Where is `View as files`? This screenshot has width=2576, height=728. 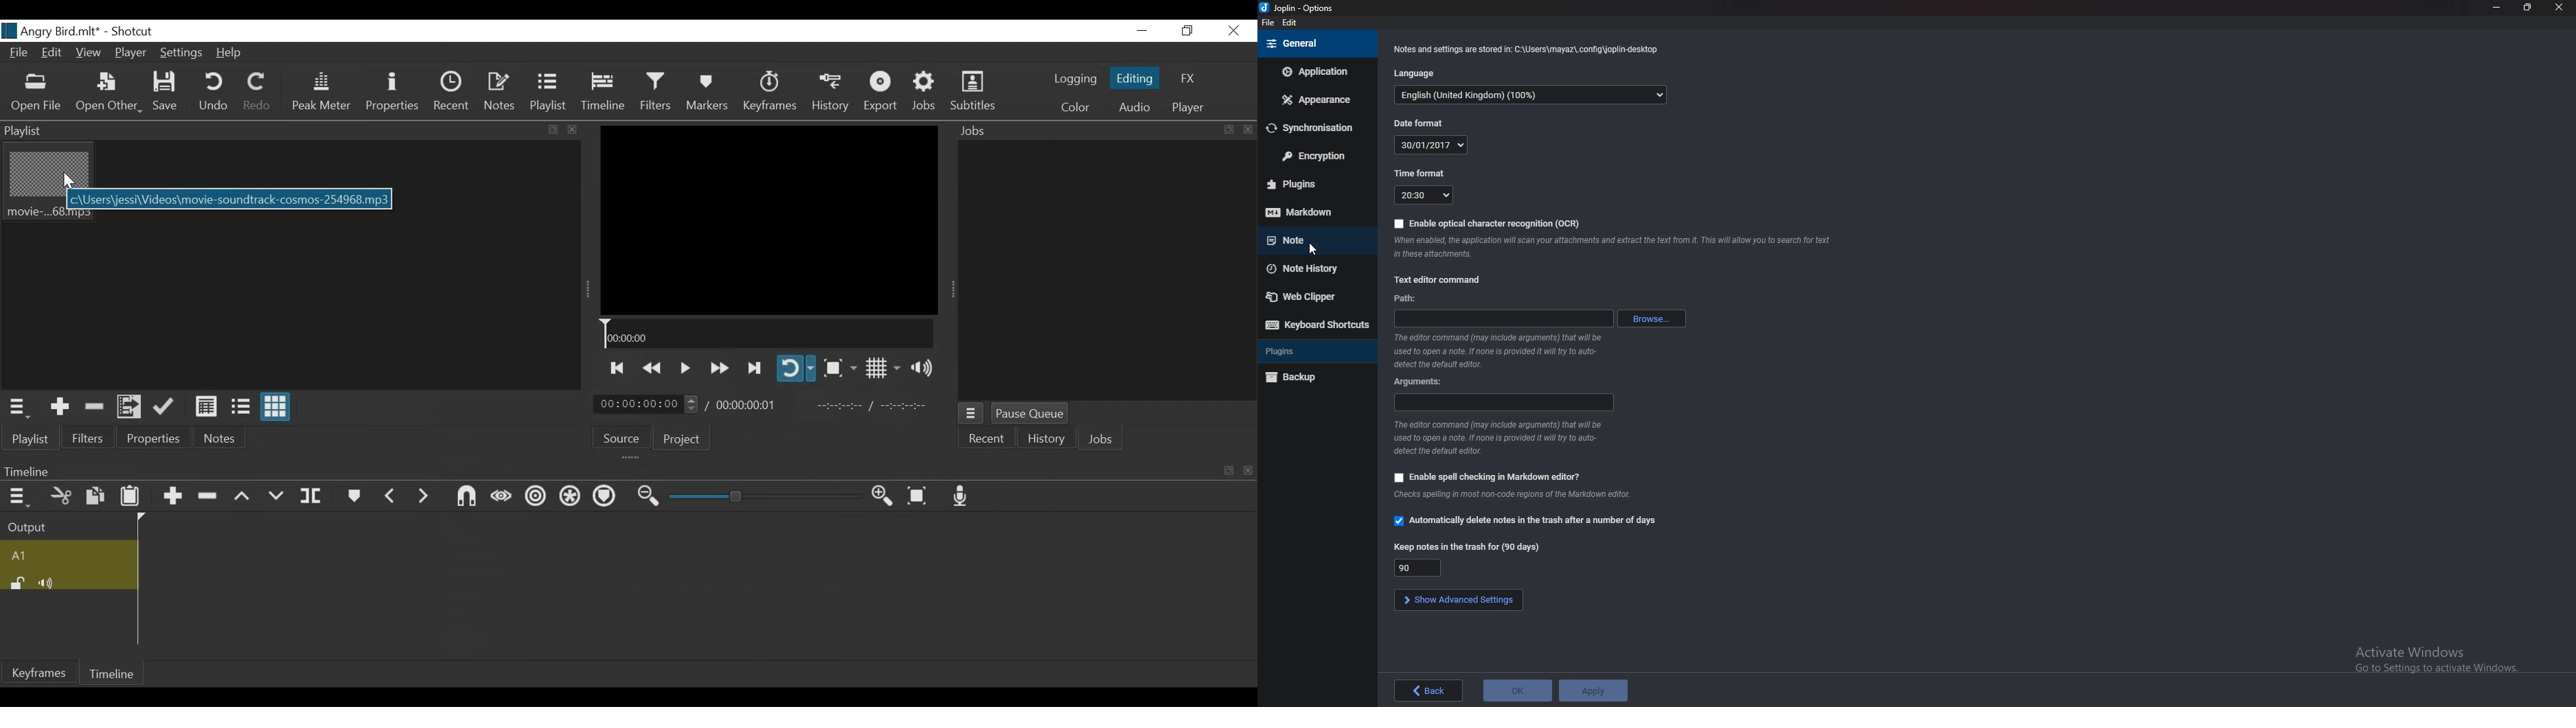 View as files is located at coordinates (239, 408).